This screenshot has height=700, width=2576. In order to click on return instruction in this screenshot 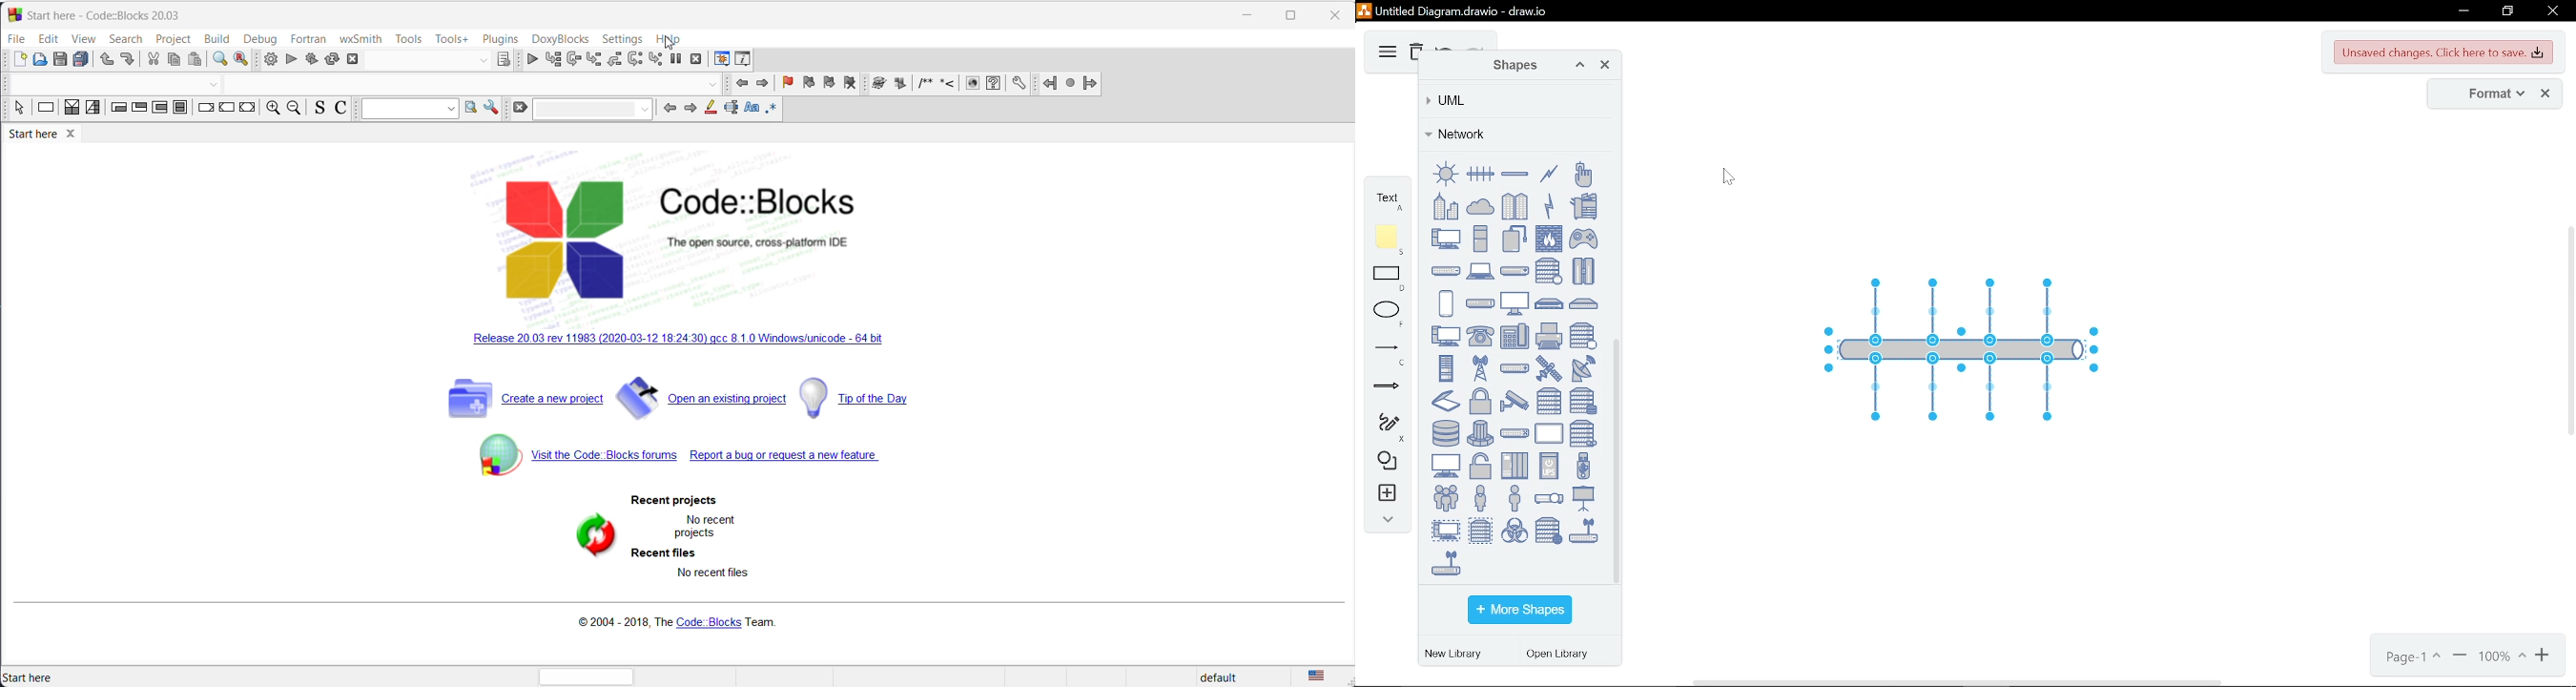, I will do `click(250, 110)`.